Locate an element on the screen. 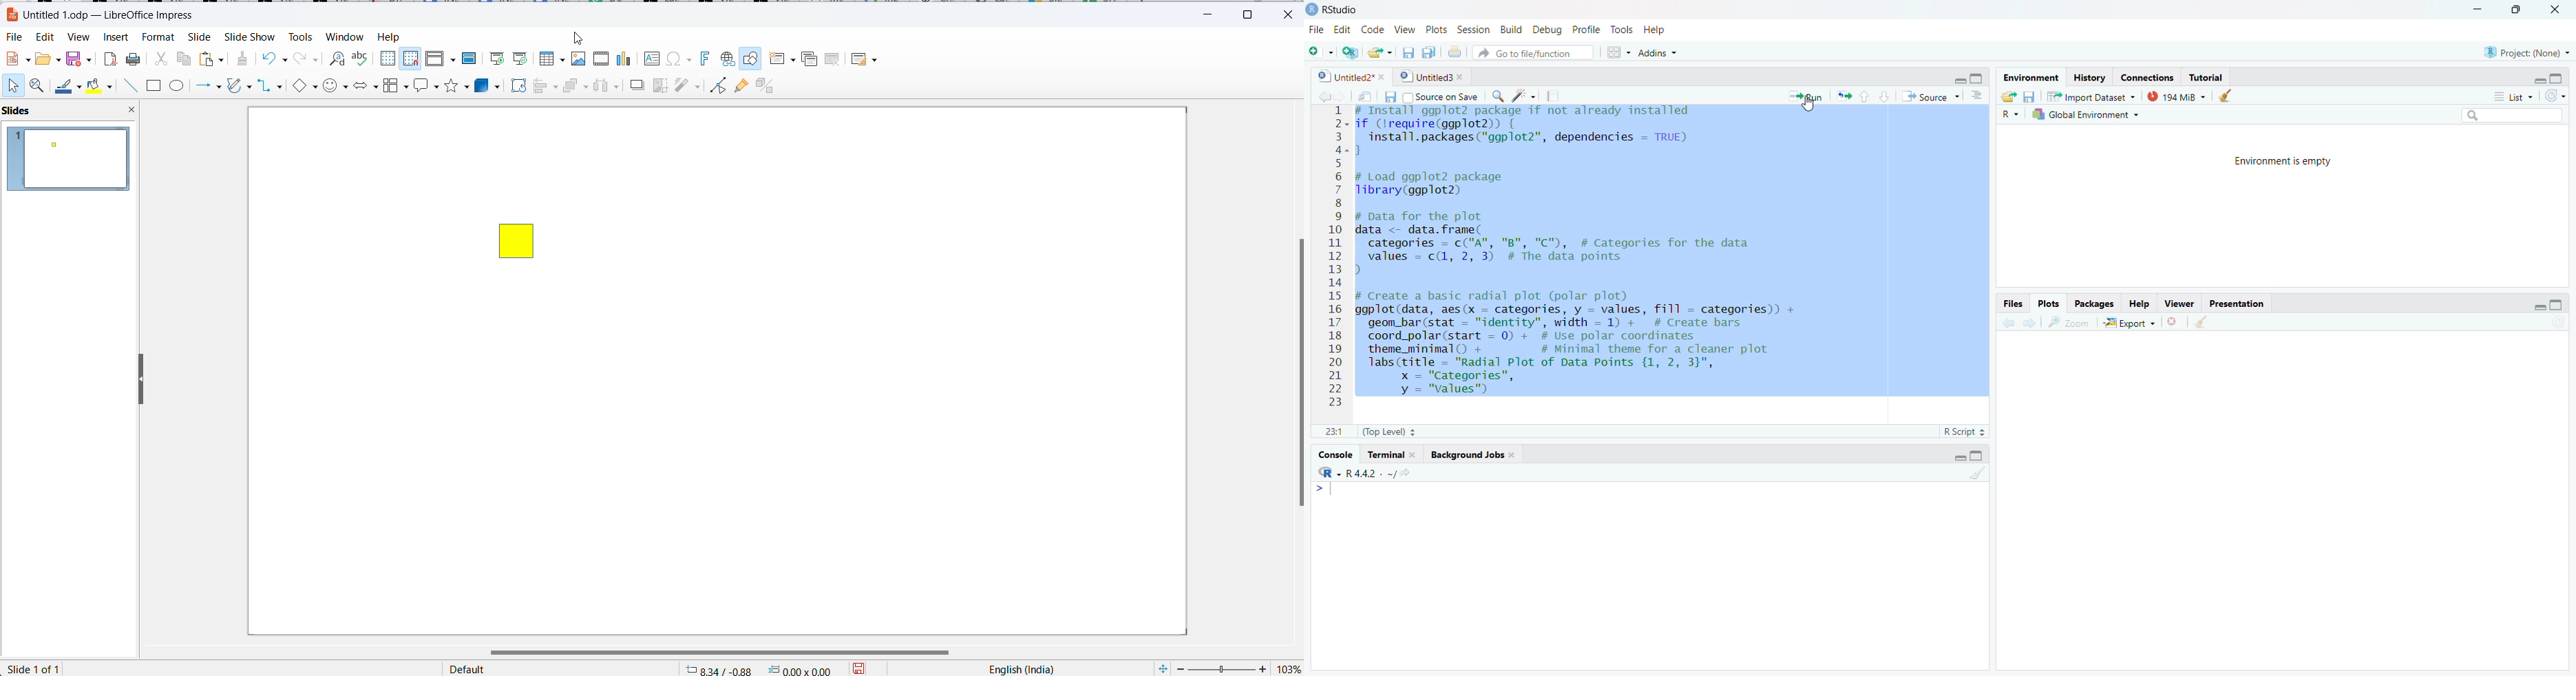 The width and height of the screenshot is (2576, 700). Files is located at coordinates (2014, 304).